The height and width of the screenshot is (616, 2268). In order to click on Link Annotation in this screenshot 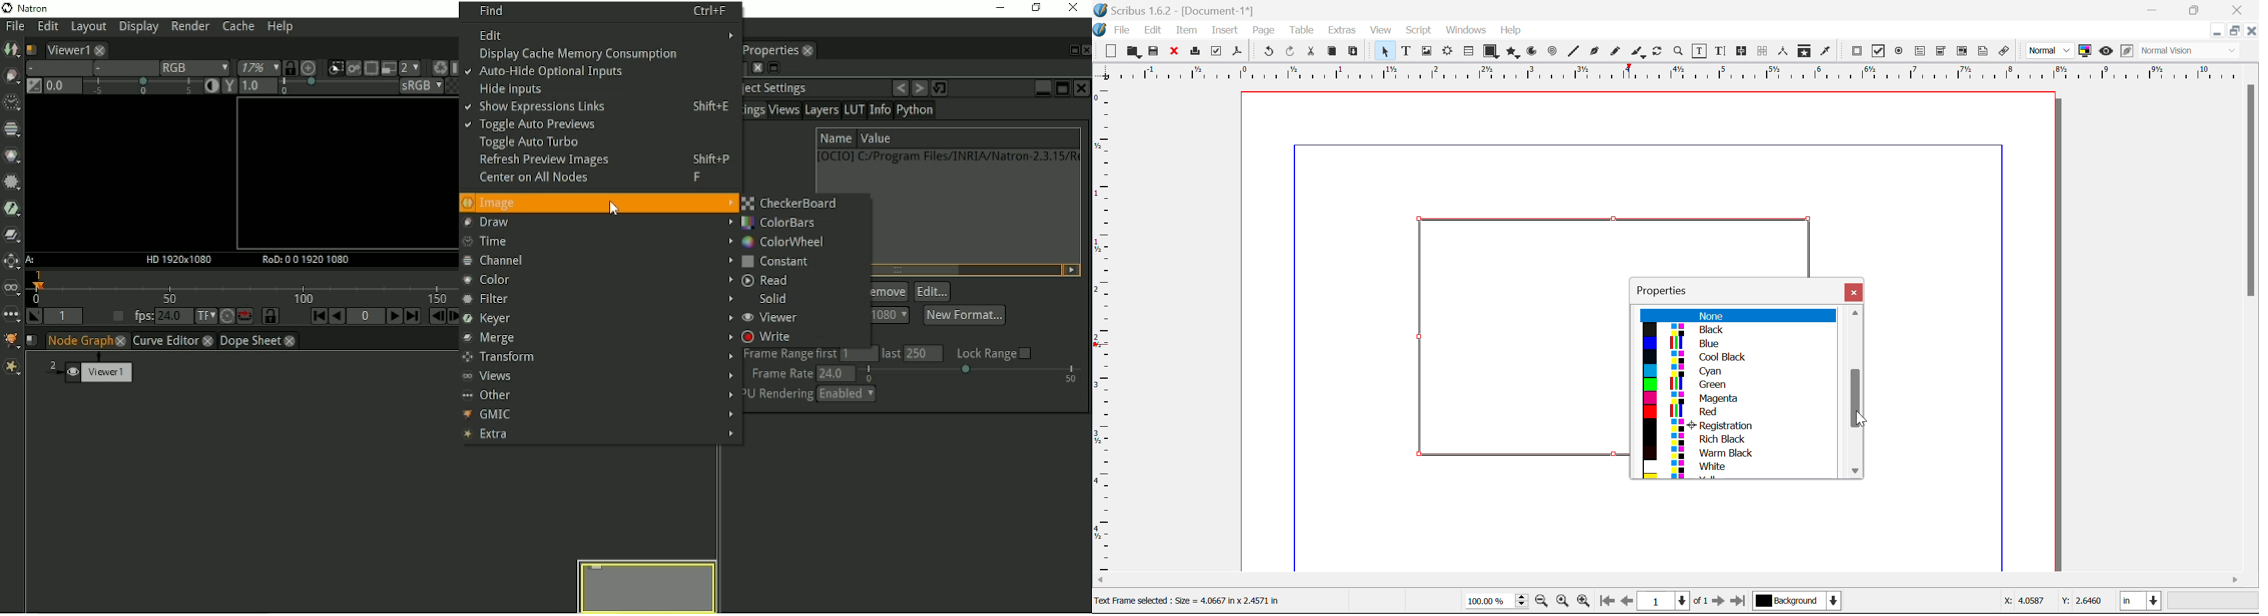, I will do `click(2003, 51)`.